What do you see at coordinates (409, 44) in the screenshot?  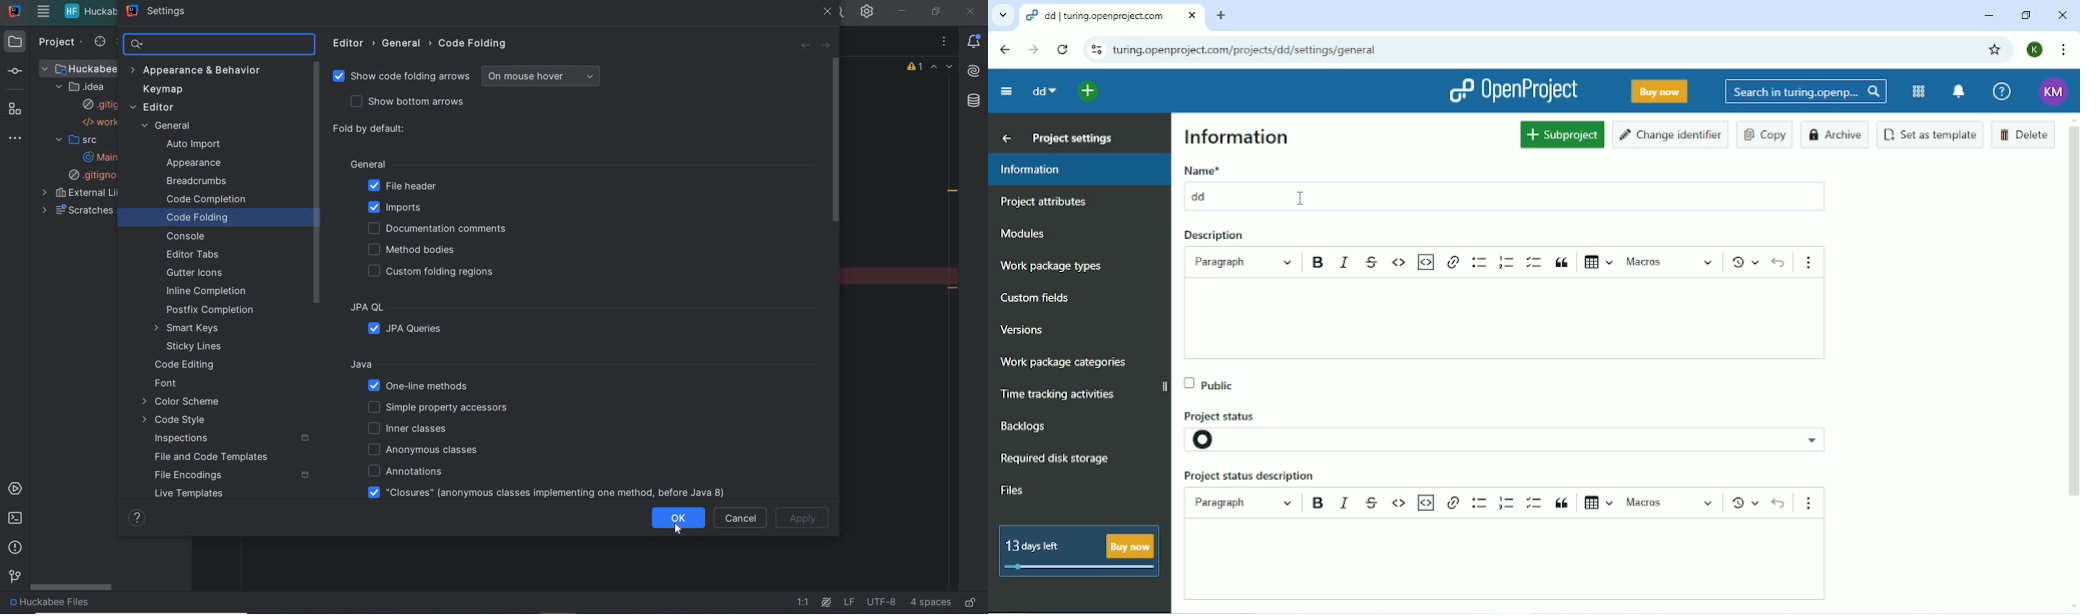 I see `general` at bounding box center [409, 44].